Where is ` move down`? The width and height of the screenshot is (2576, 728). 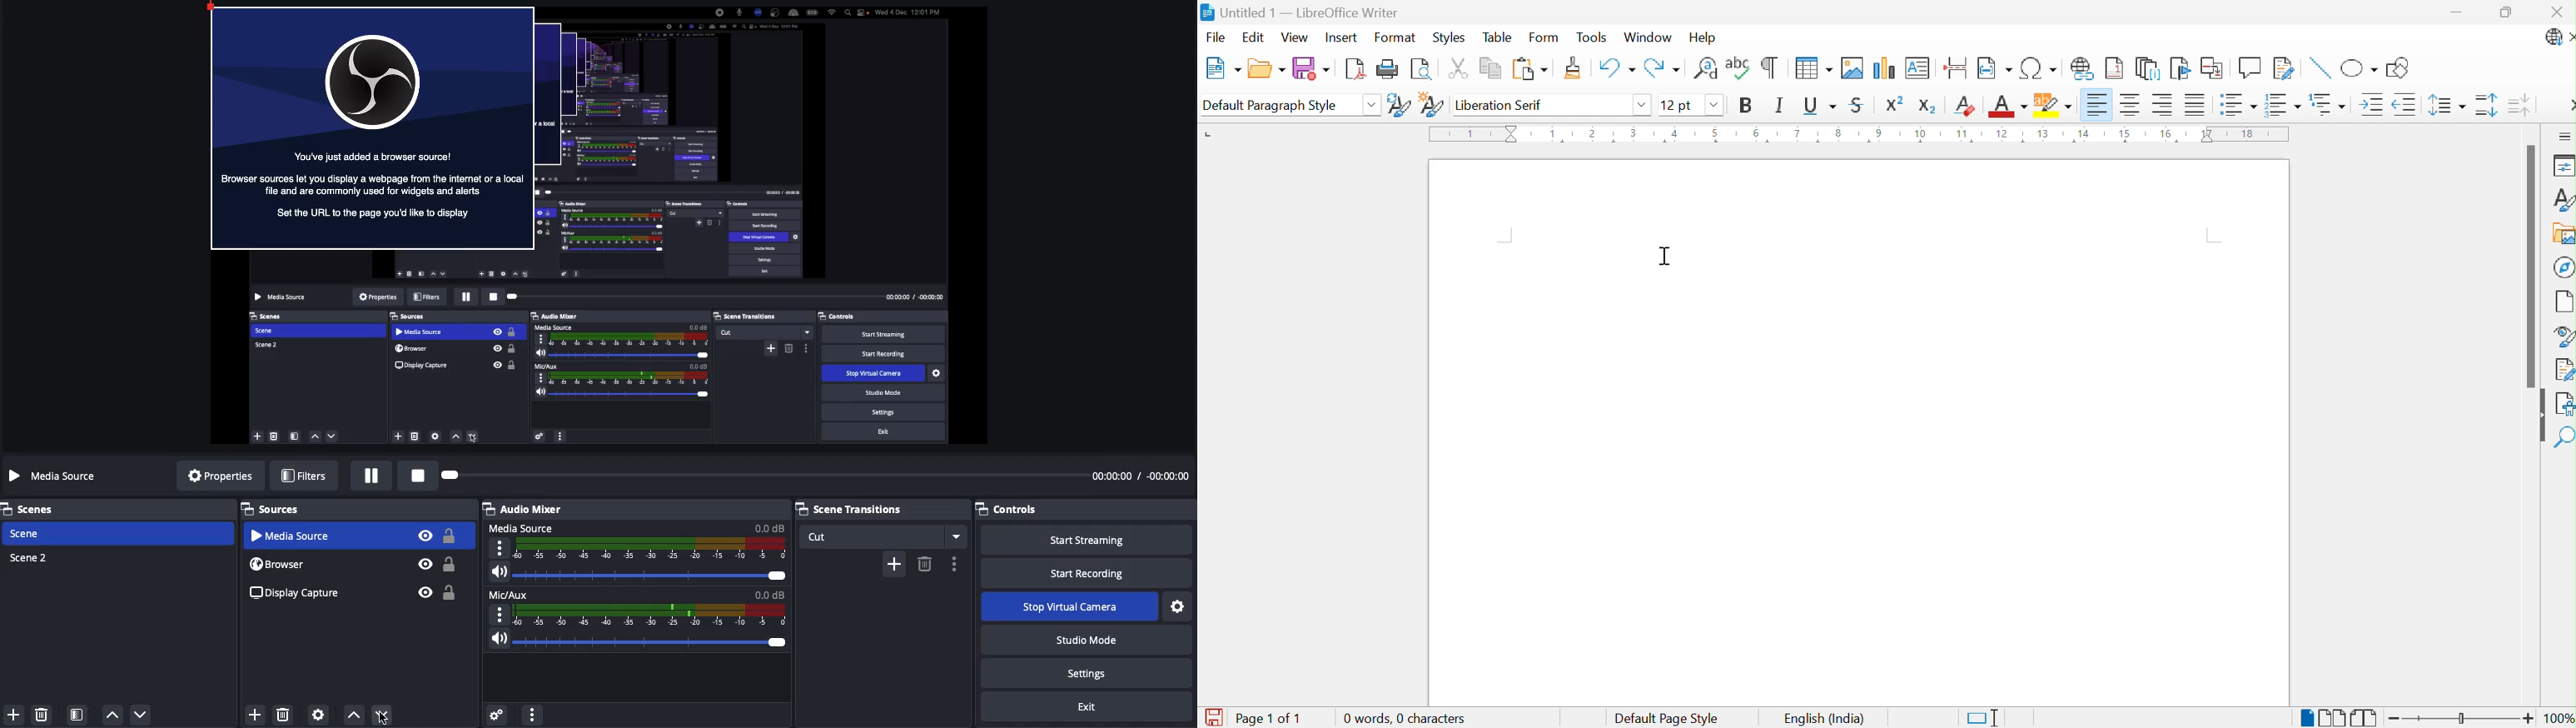  move down is located at coordinates (141, 713).